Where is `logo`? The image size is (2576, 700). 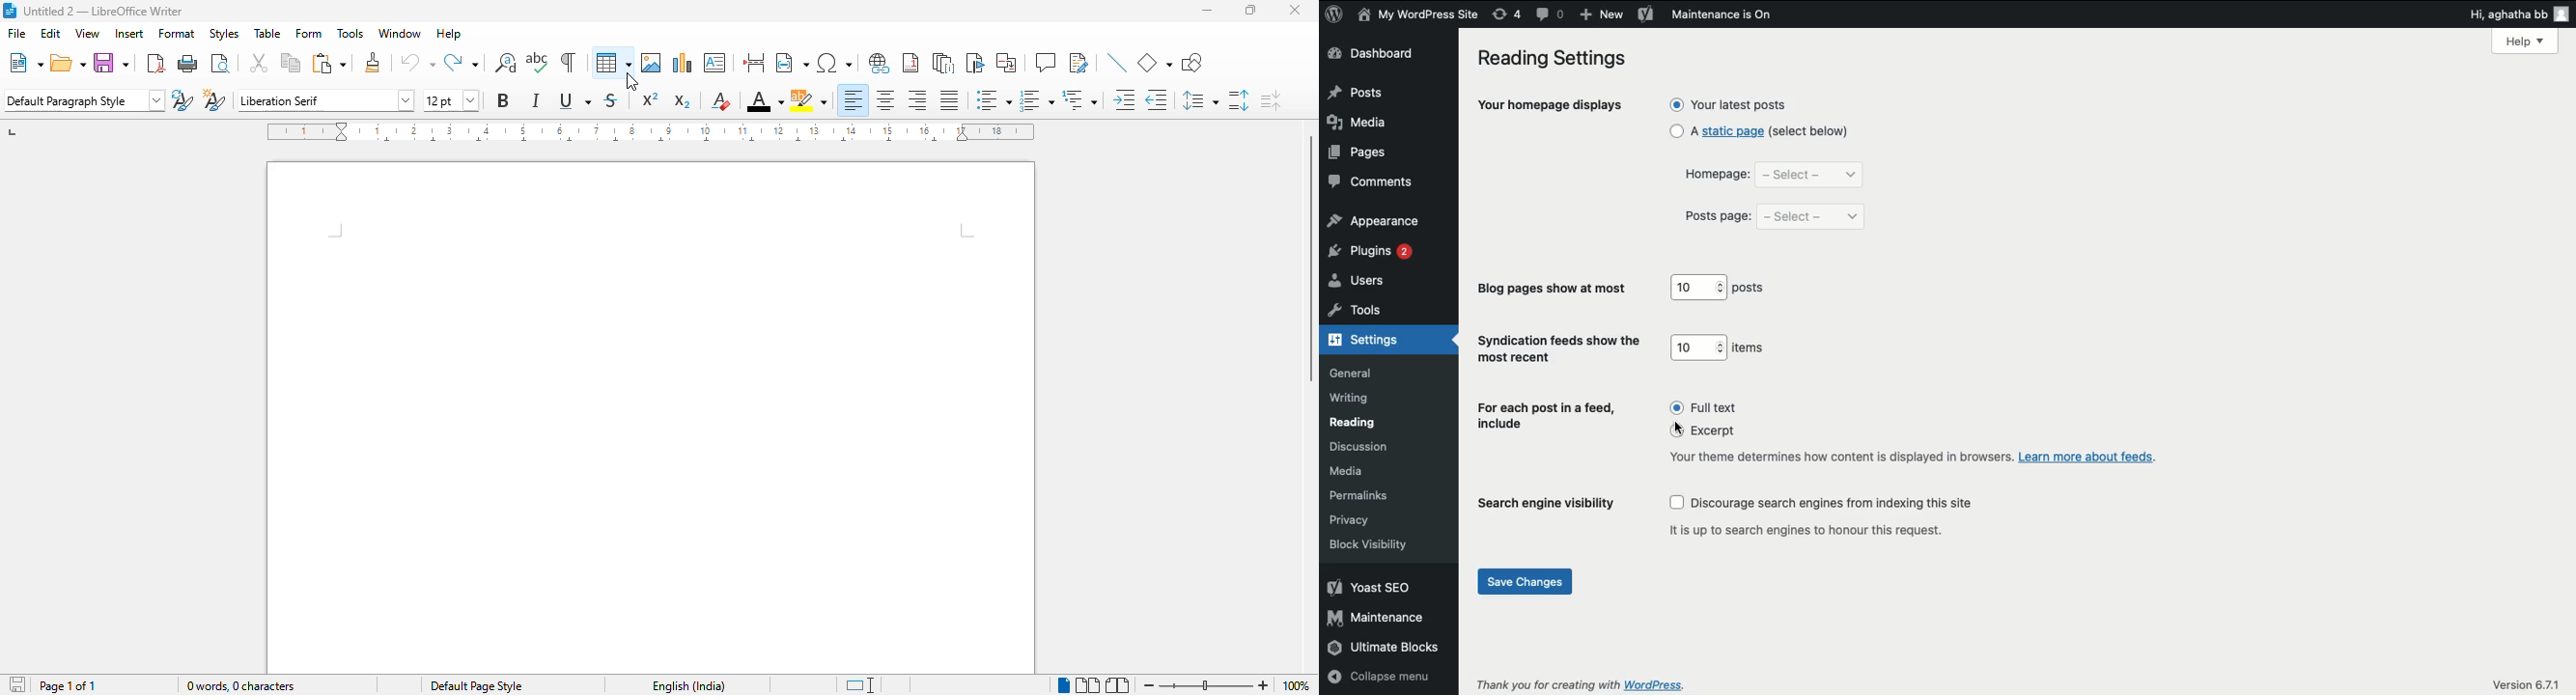 logo is located at coordinates (10, 11).